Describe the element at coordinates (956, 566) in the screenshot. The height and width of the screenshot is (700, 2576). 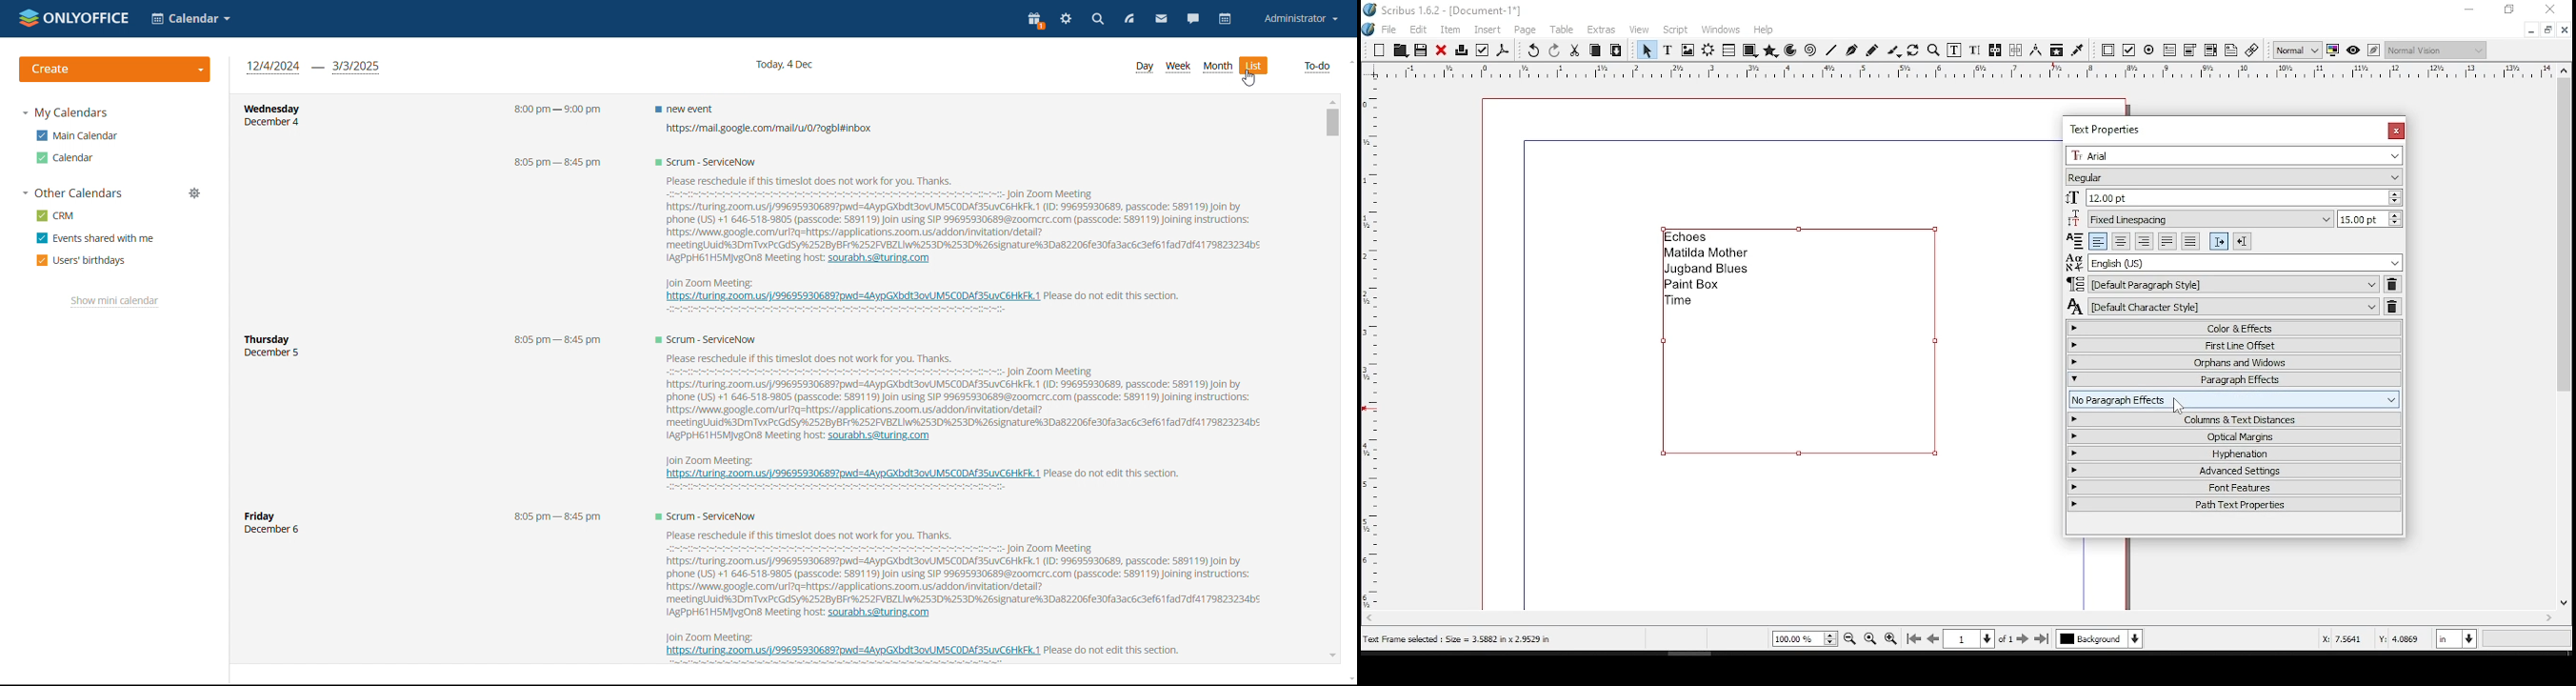
I see `Please reschedule if this timeslot does not work for you. Thanks.

i i= [OI Zoom Meeting
hitps:/turing.200m.us/}/996959306897pwd=4AYPGXbA3oVUMSCODAF3SUVCEHKFK.1 (ID: 99695930689, passcode: 589119) join by
phone (US) +1 646-518-9805 (passcode: 589119) join using SIP 99695930689@zoomcrc.com (passcode: 589119) joining instructions:
https://www.google.com/url?q=https://applications.zoom.us/addon/invitation/detail?
meetingUuid%3DmTvxPcGdSyvi 252 BBE 25 2FVRZ!1 wd 253D%253D% 26<ignatured3Dat’ 2 206fe30fa3acec3ef6 1fad 7df4179823234b` at that location.